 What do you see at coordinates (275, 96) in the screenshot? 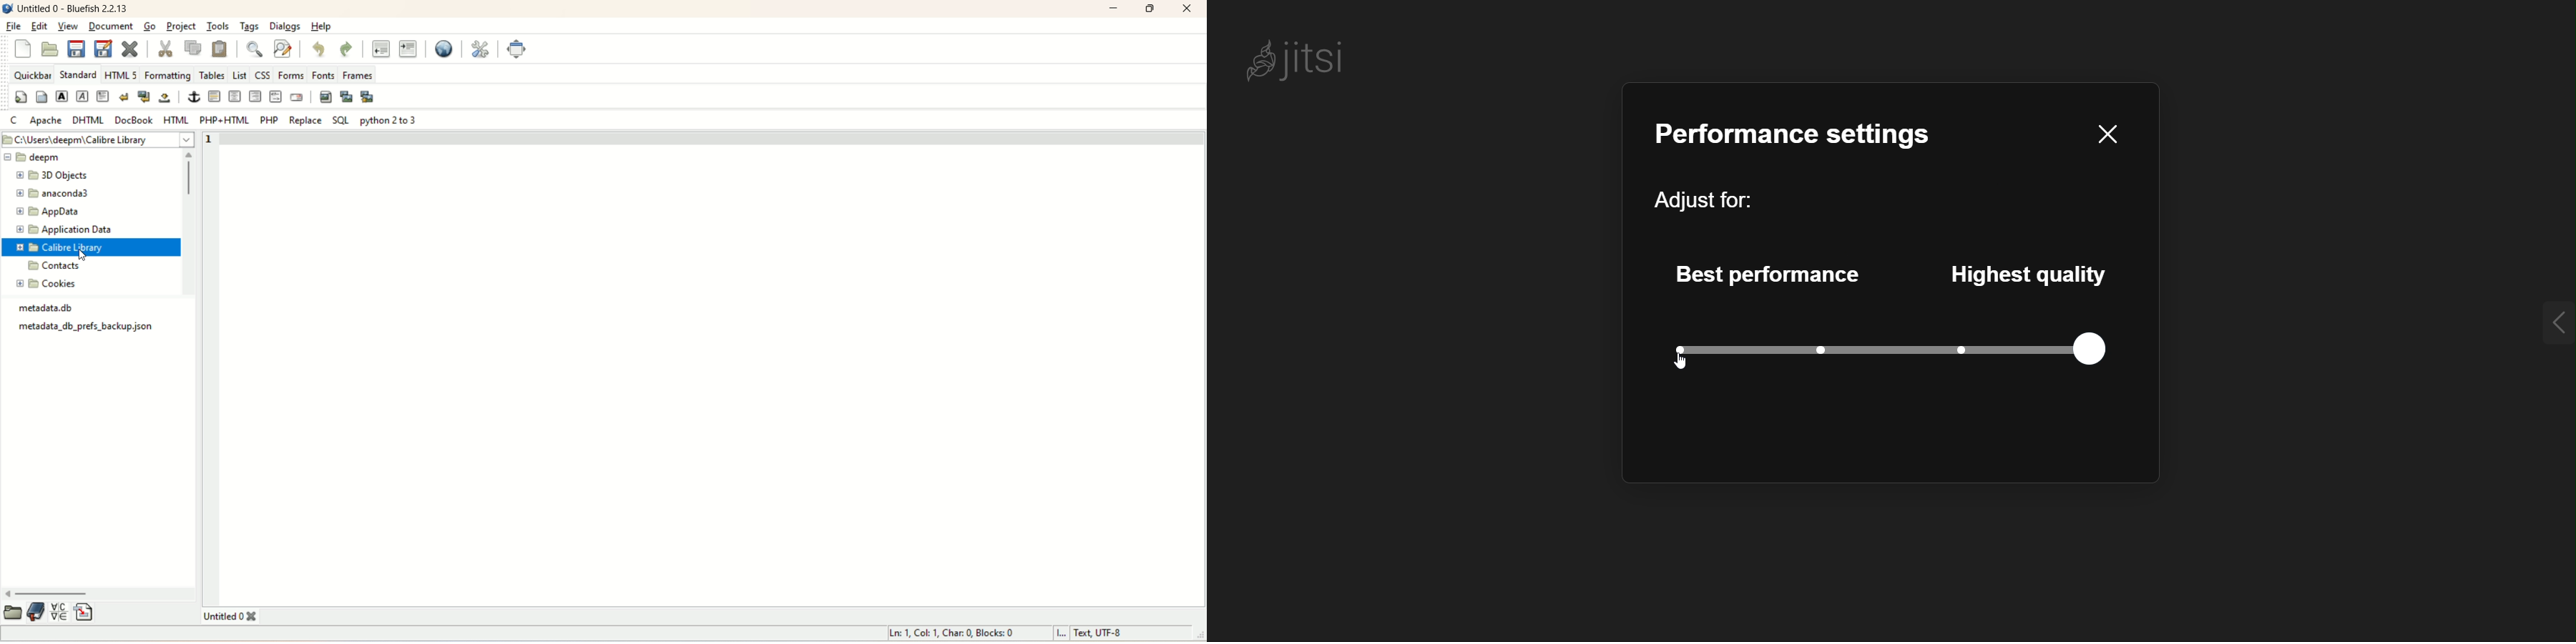
I see `HTML comment` at bounding box center [275, 96].